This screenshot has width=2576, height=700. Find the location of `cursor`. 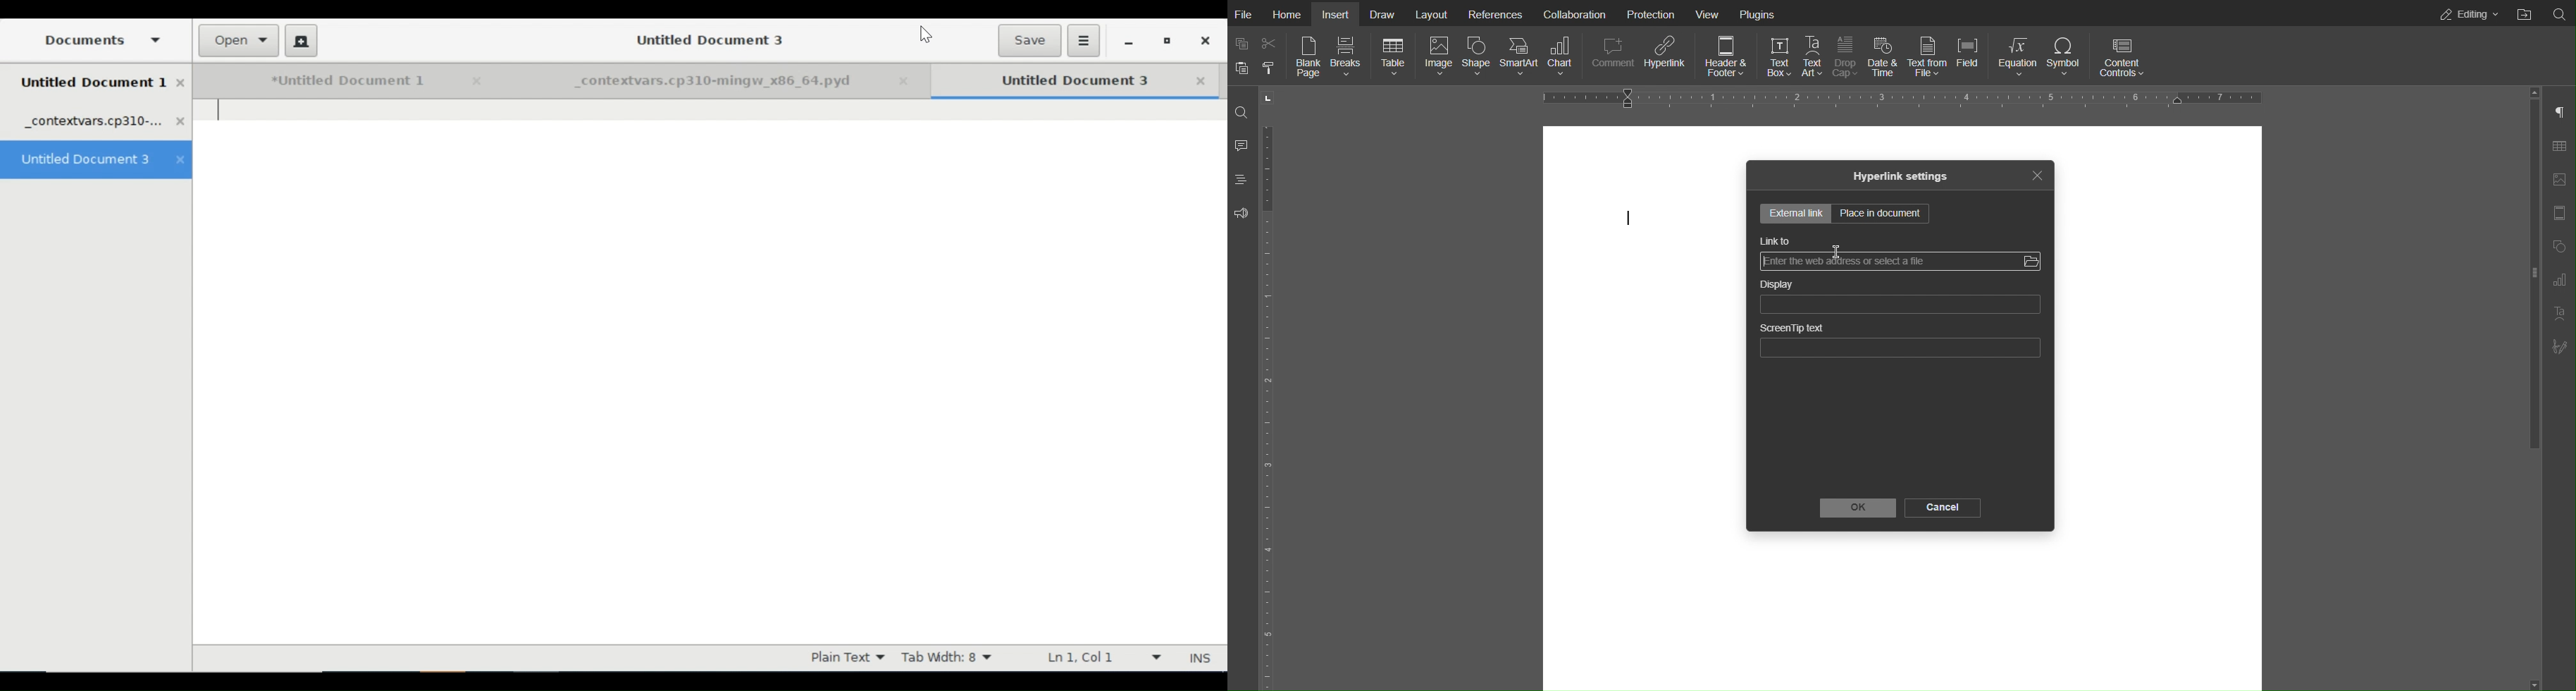

cursor is located at coordinates (1629, 216).